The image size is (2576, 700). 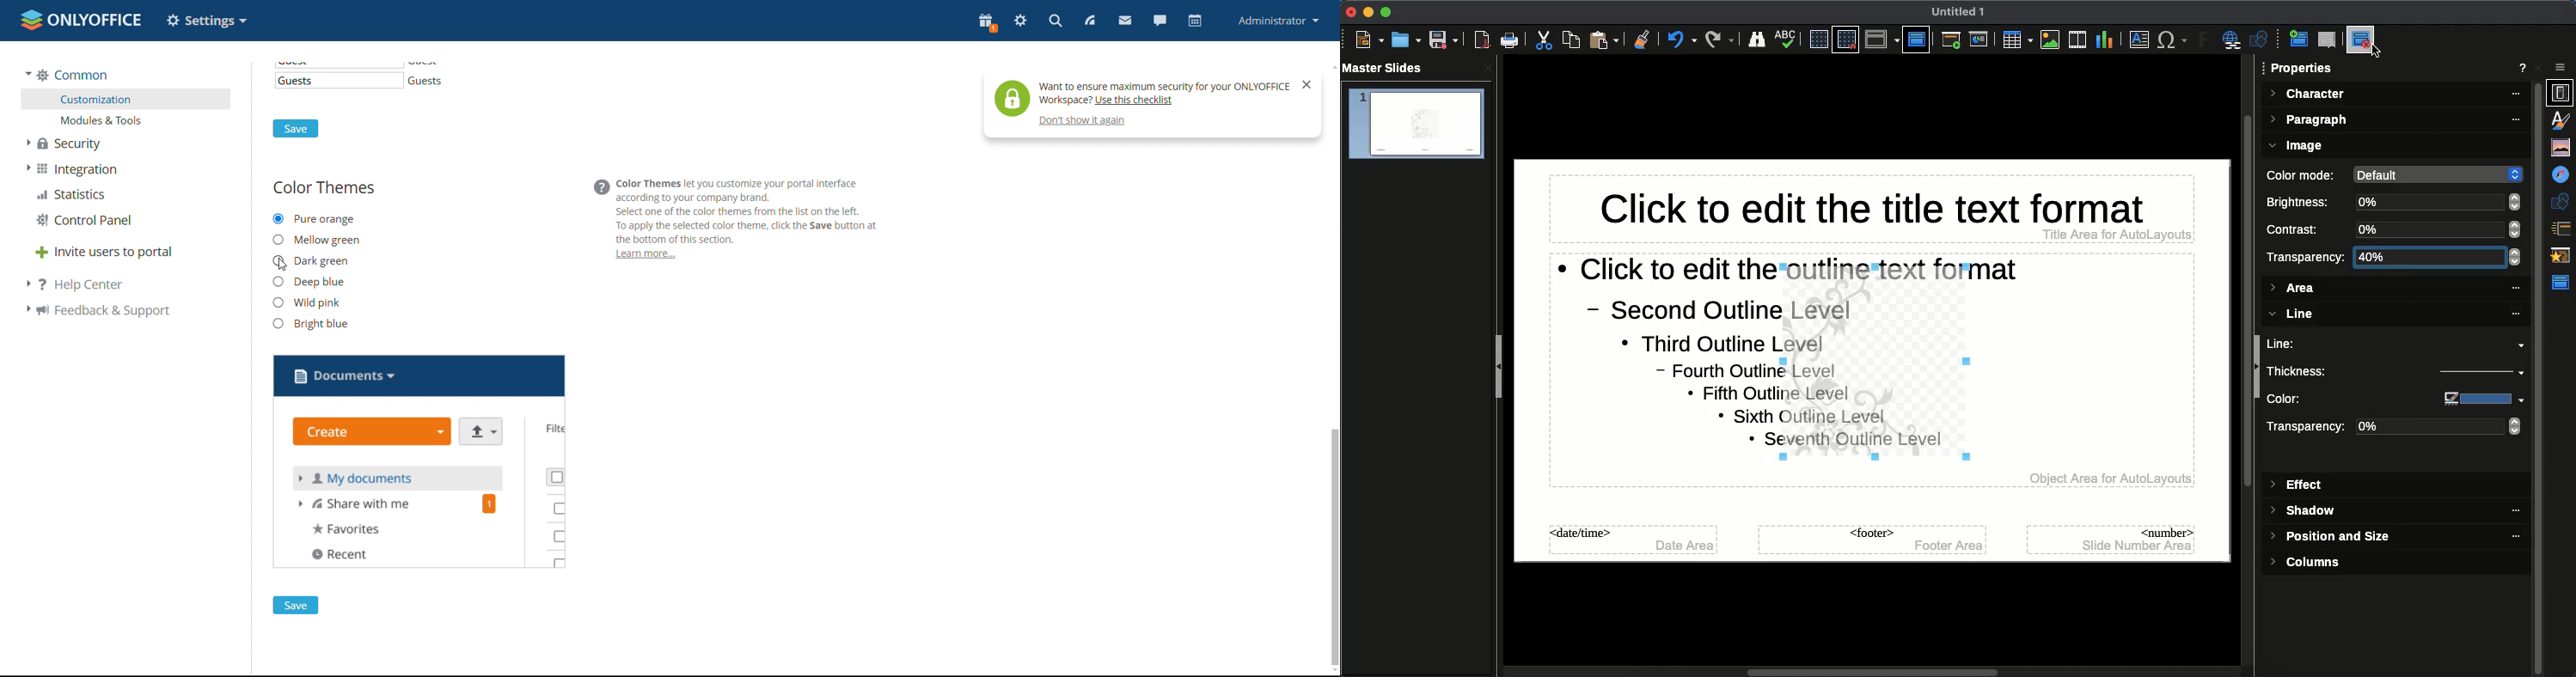 I want to click on Master slide, so click(x=2563, y=283).